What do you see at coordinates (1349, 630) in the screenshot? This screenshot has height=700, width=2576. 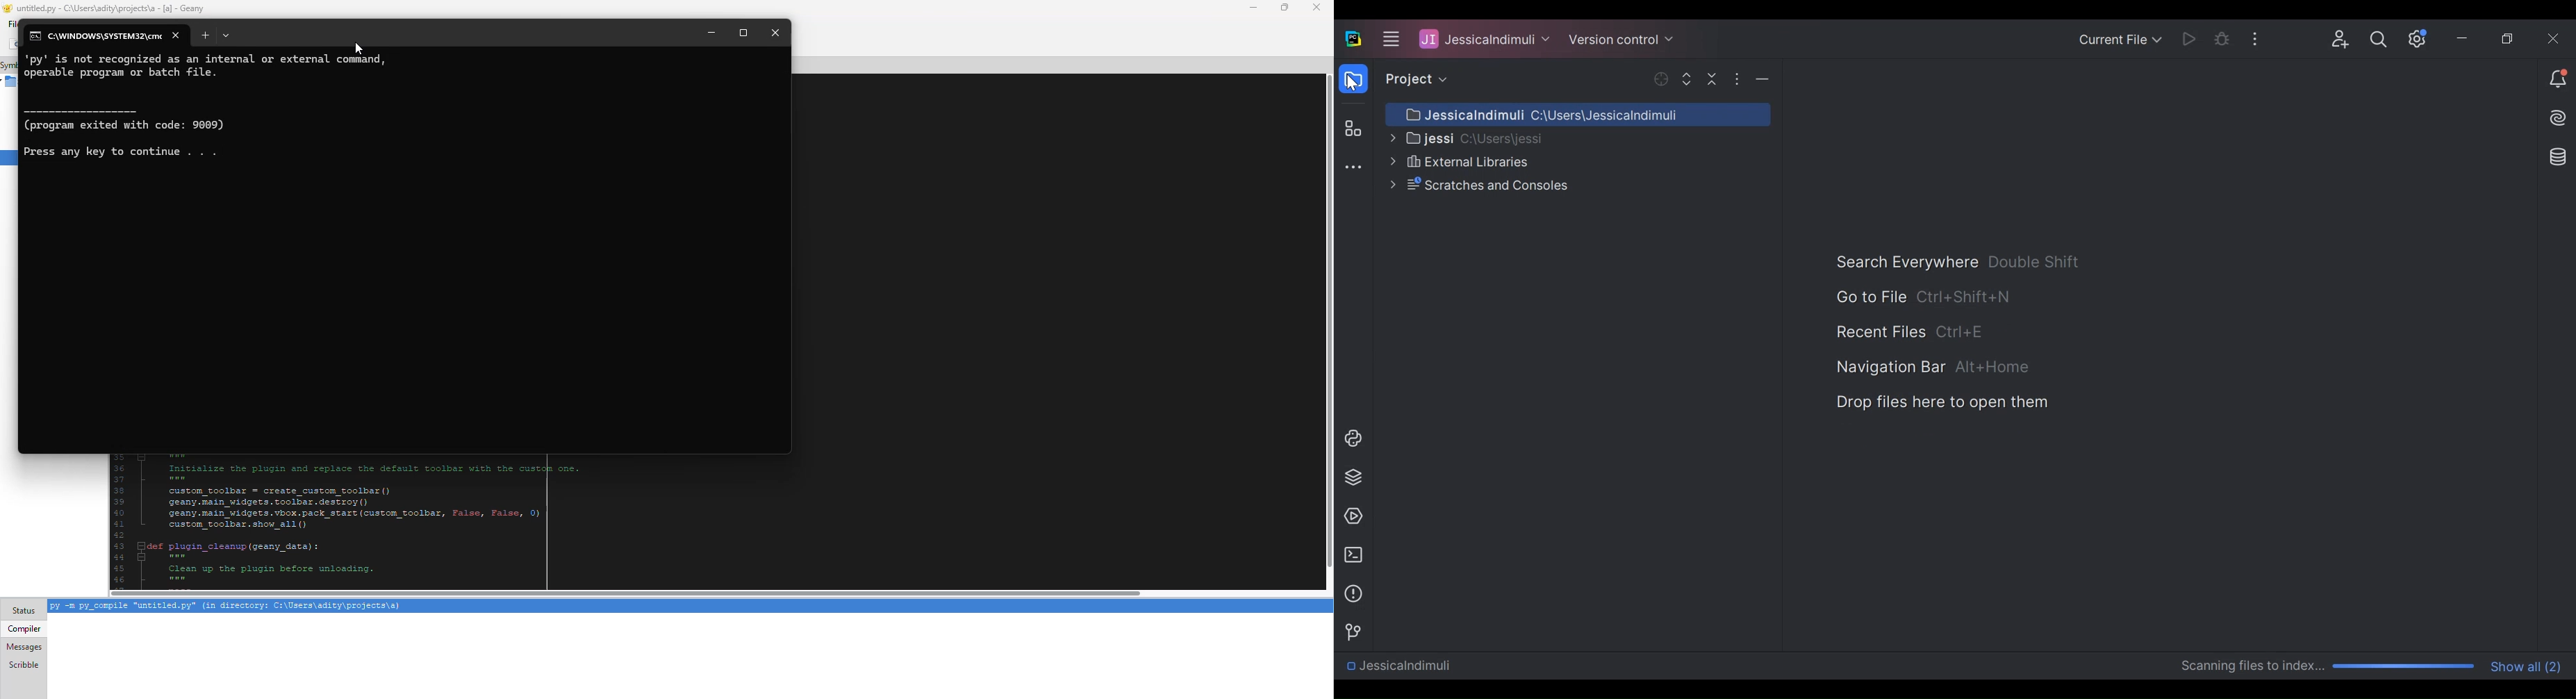 I see `Git` at bounding box center [1349, 630].